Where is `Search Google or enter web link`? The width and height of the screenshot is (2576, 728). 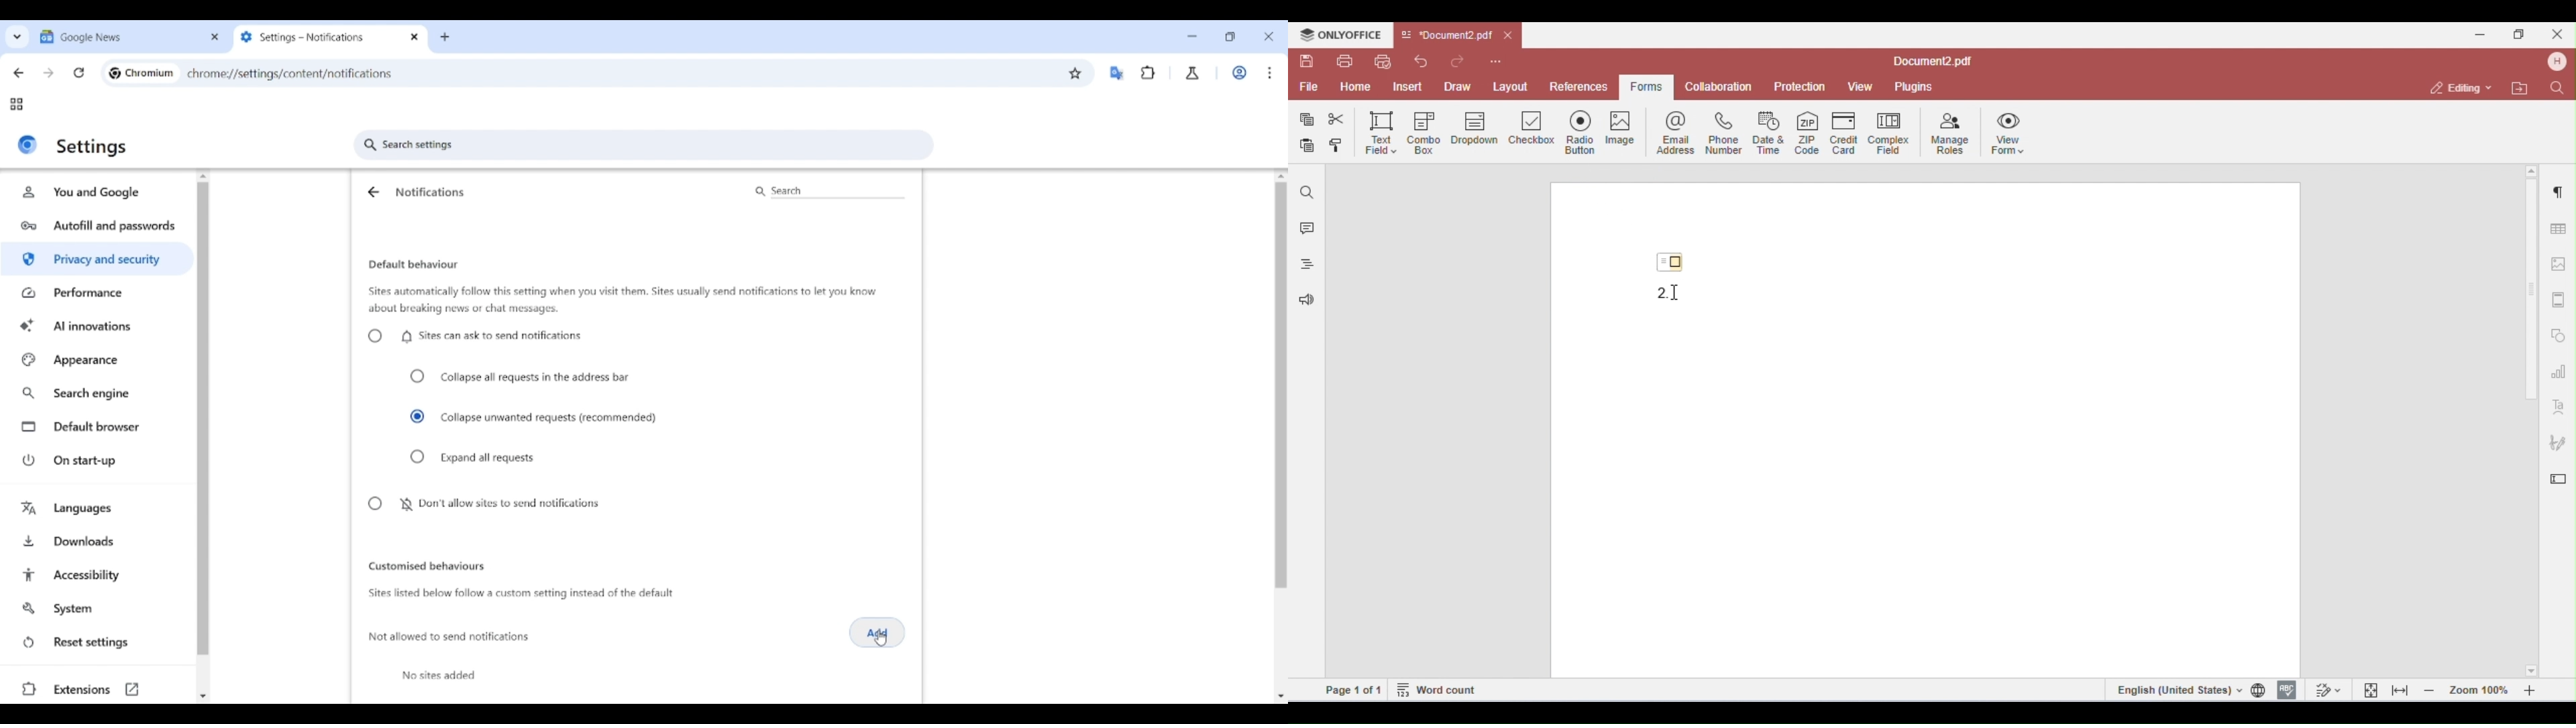
Search Google or enter web link is located at coordinates (721, 73).